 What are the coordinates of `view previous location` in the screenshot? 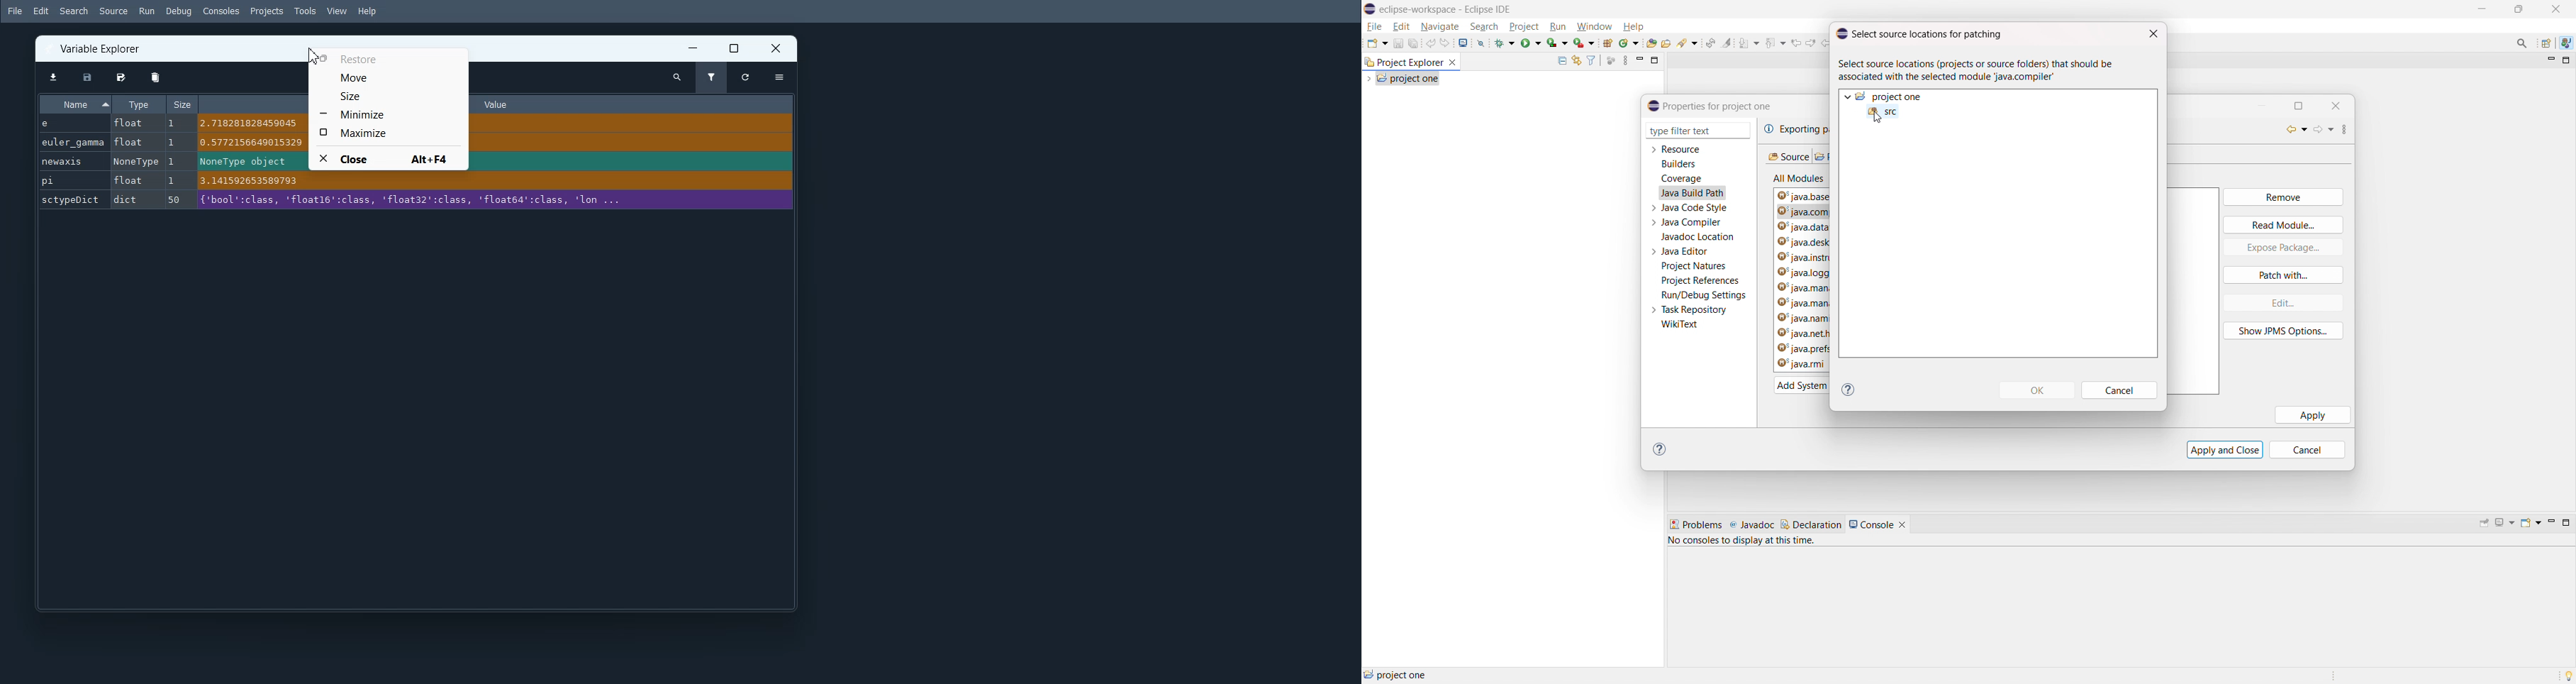 It's located at (1796, 42).